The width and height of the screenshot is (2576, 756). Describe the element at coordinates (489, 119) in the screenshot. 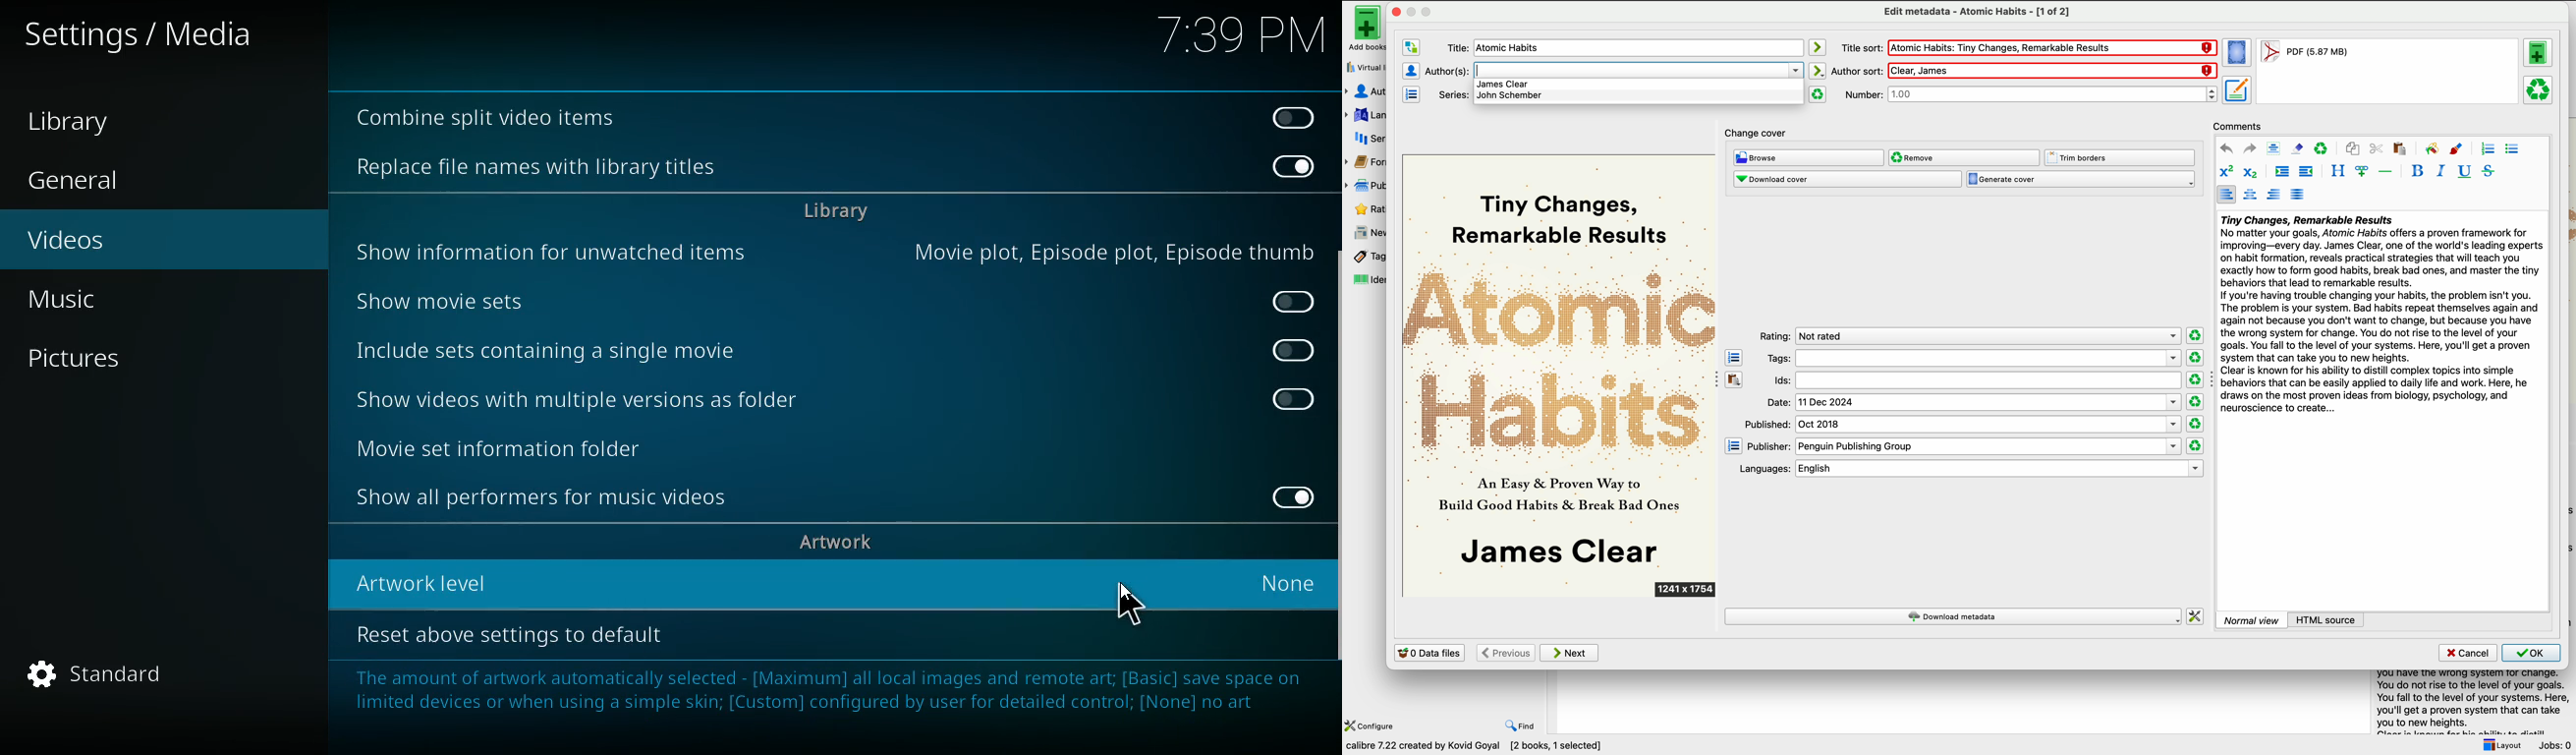

I see `combine split video items` at that location.